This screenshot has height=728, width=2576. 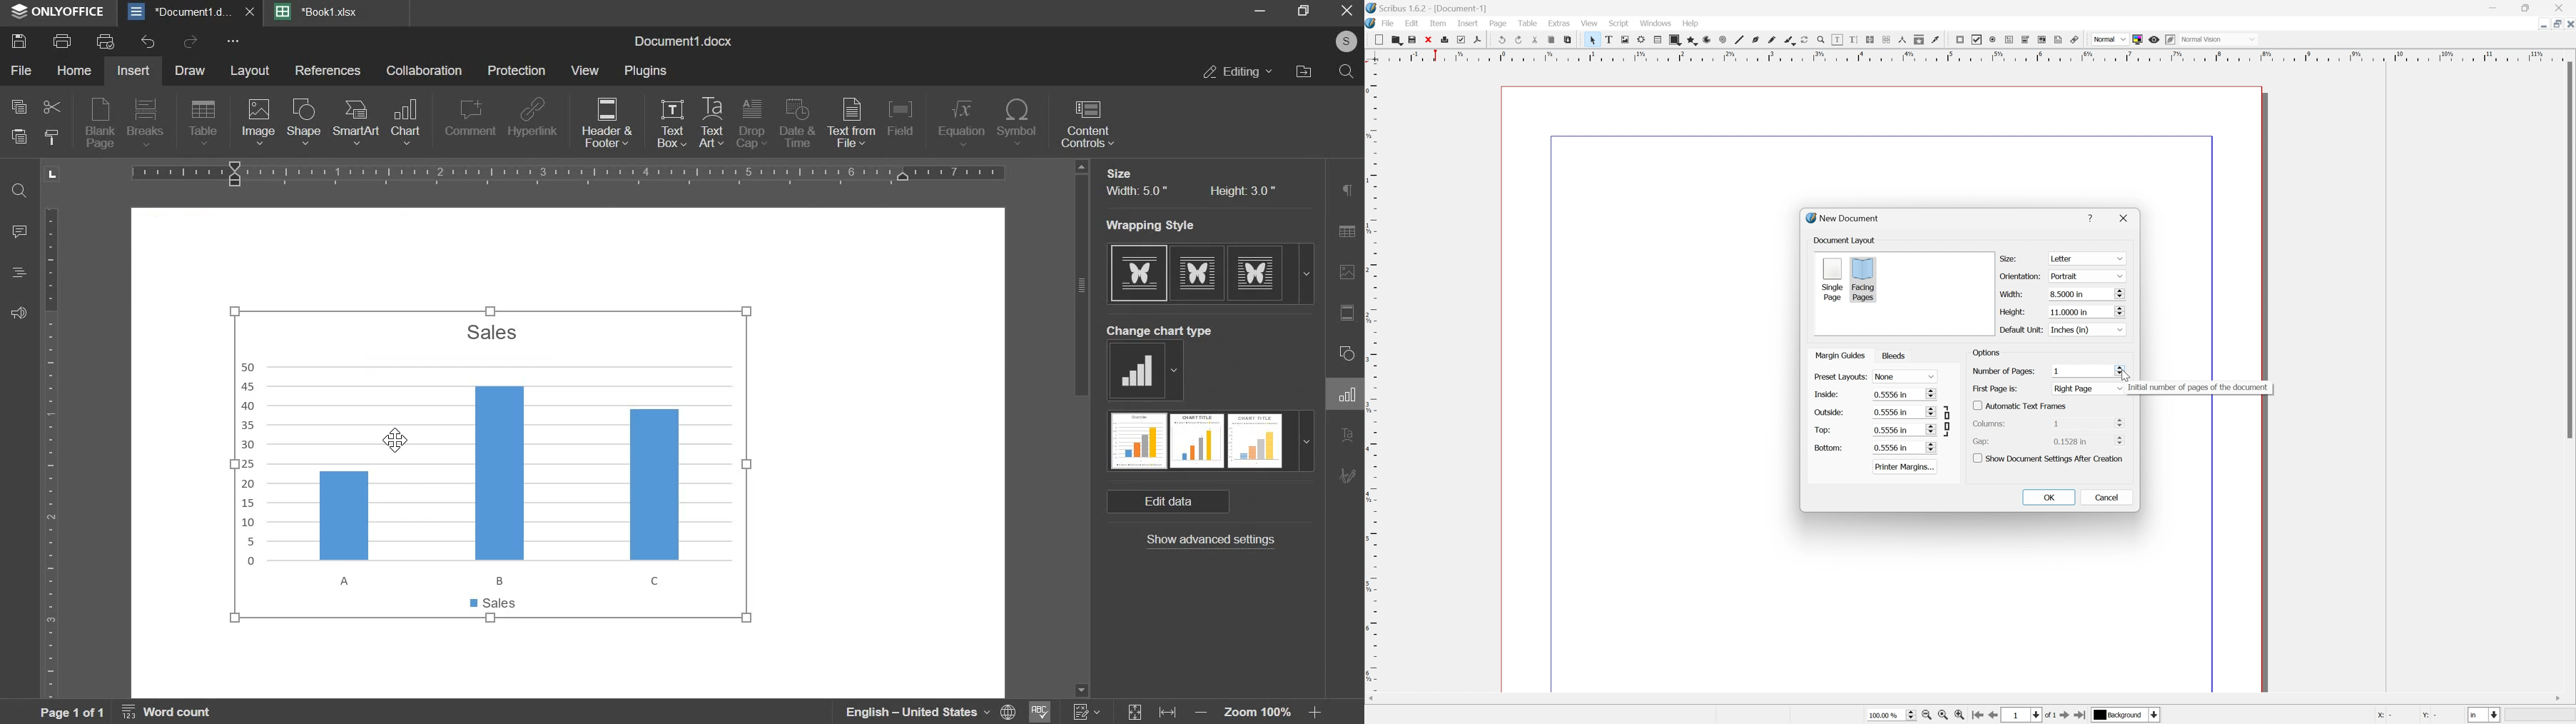 I want to click on pdf combo box, so click(x=2027, y=38).